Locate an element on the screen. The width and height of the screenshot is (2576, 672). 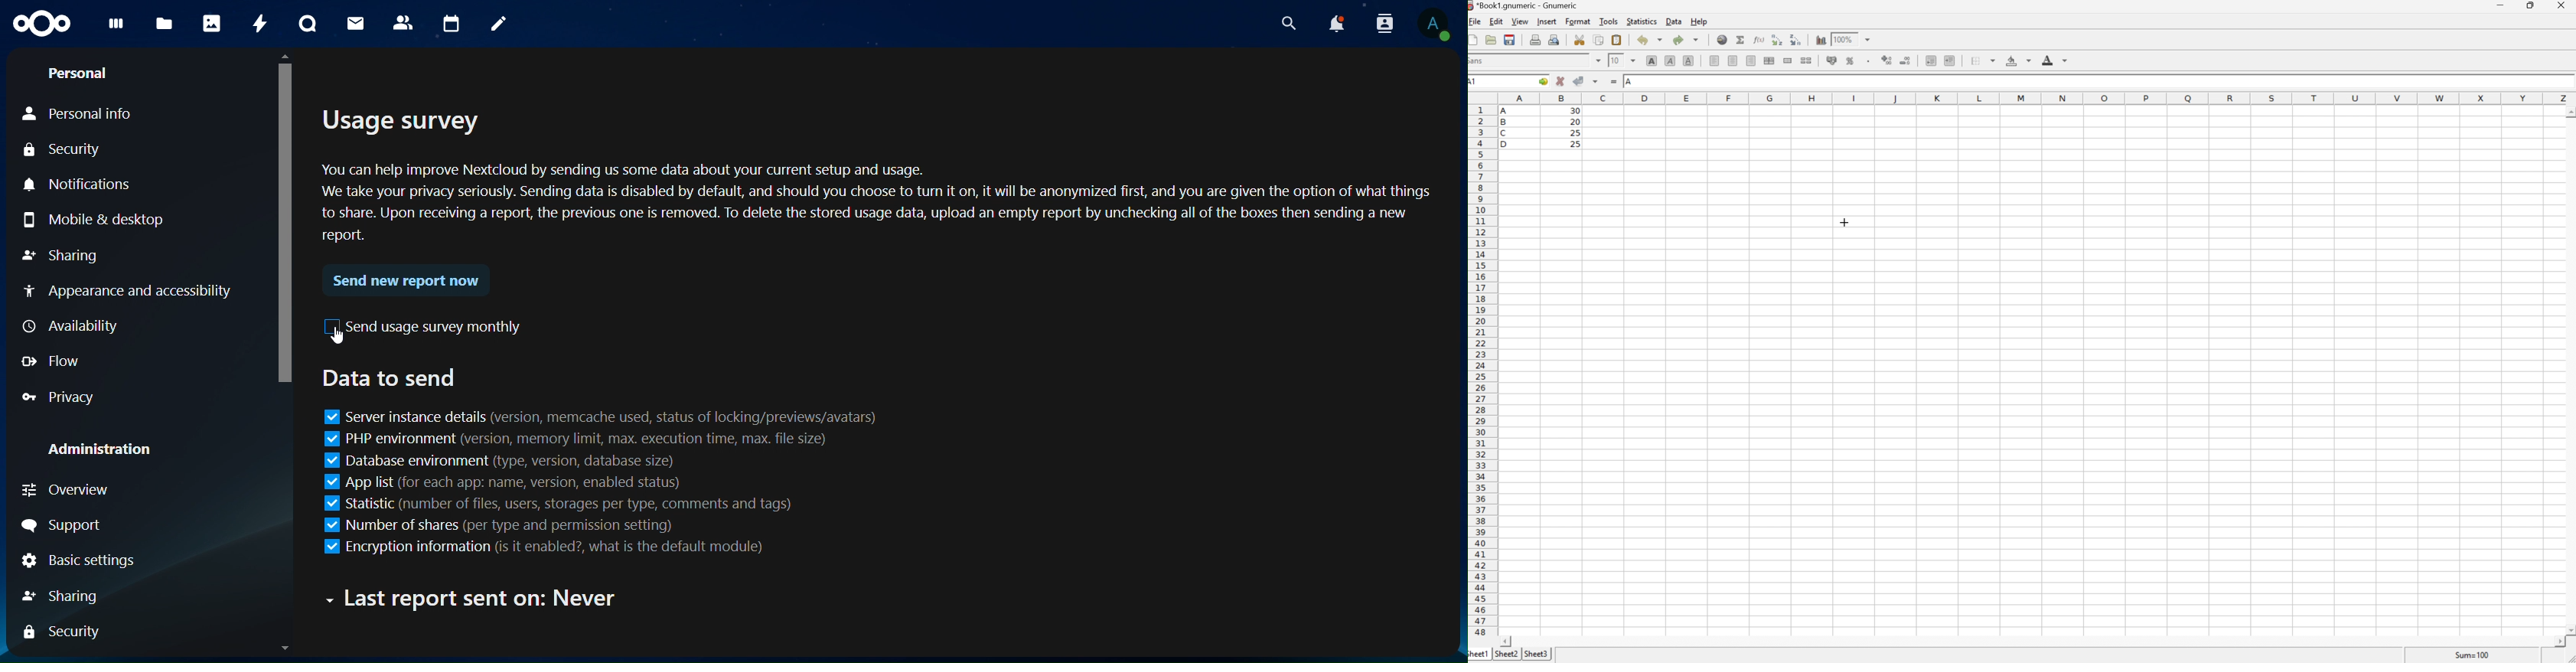
Increase number of decimals displayed is located at coordinates (1887, 61).